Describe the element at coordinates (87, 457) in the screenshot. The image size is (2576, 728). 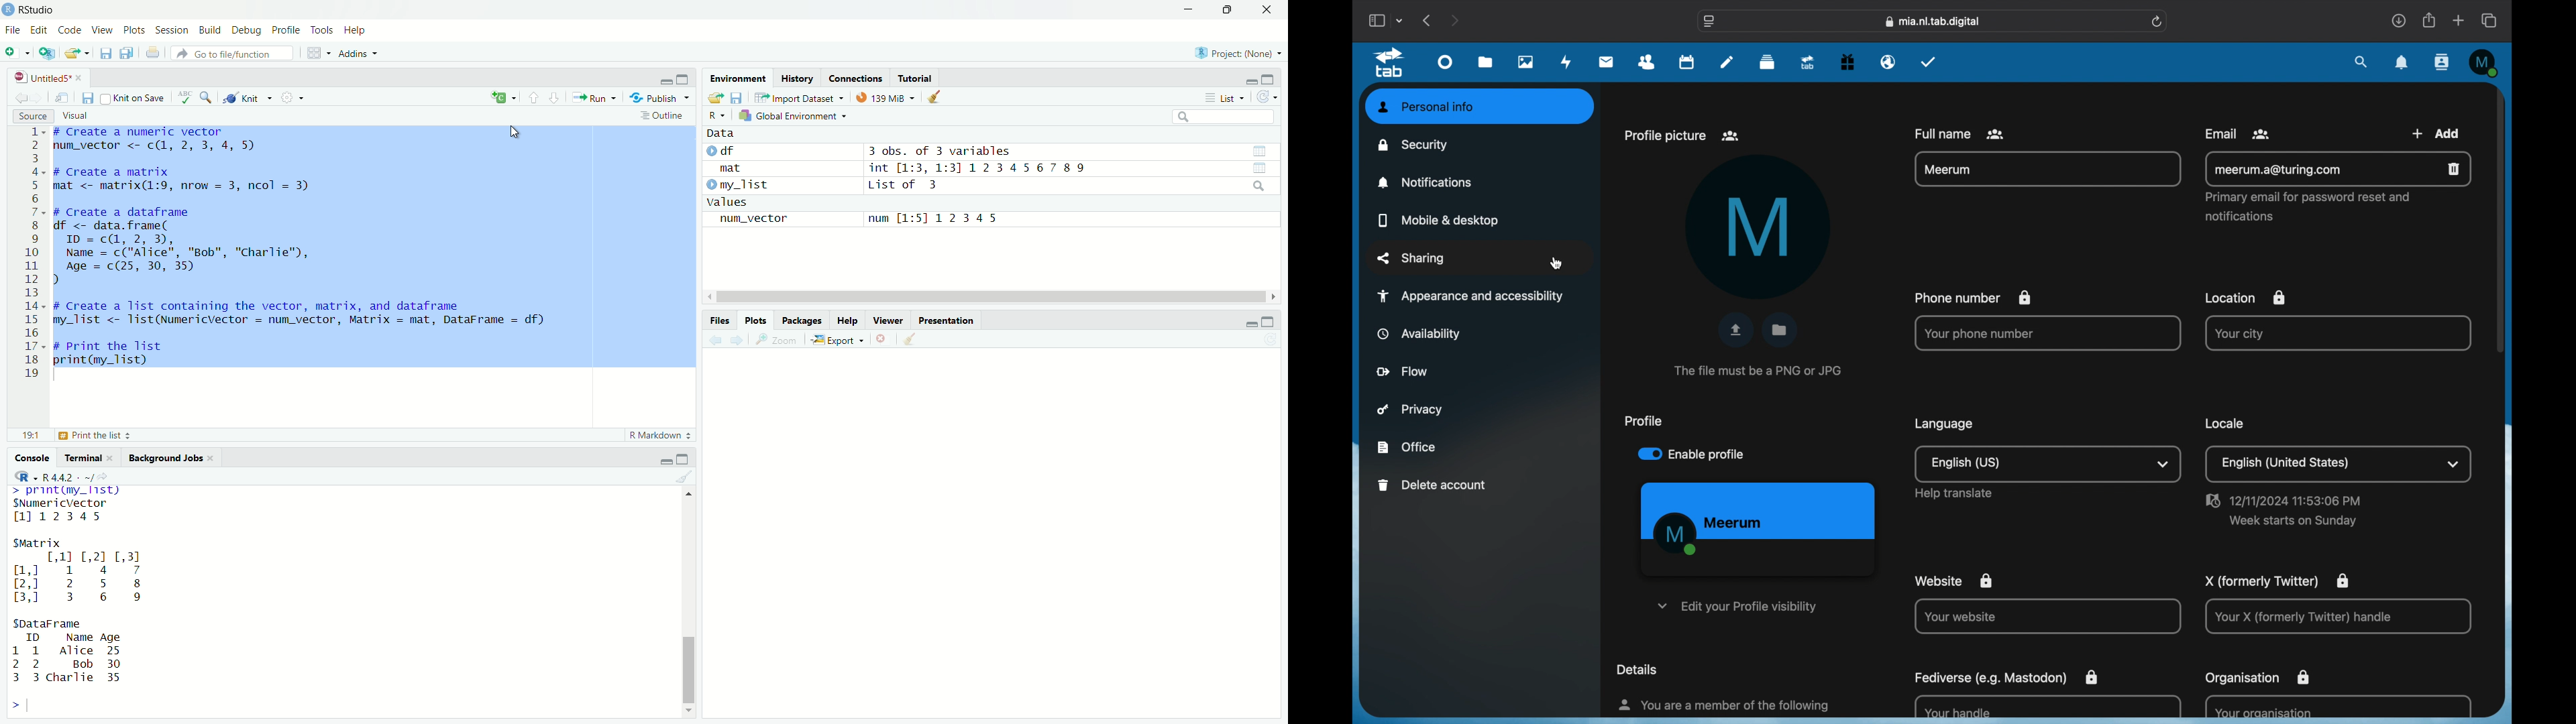
I see `Terminal` at that location.